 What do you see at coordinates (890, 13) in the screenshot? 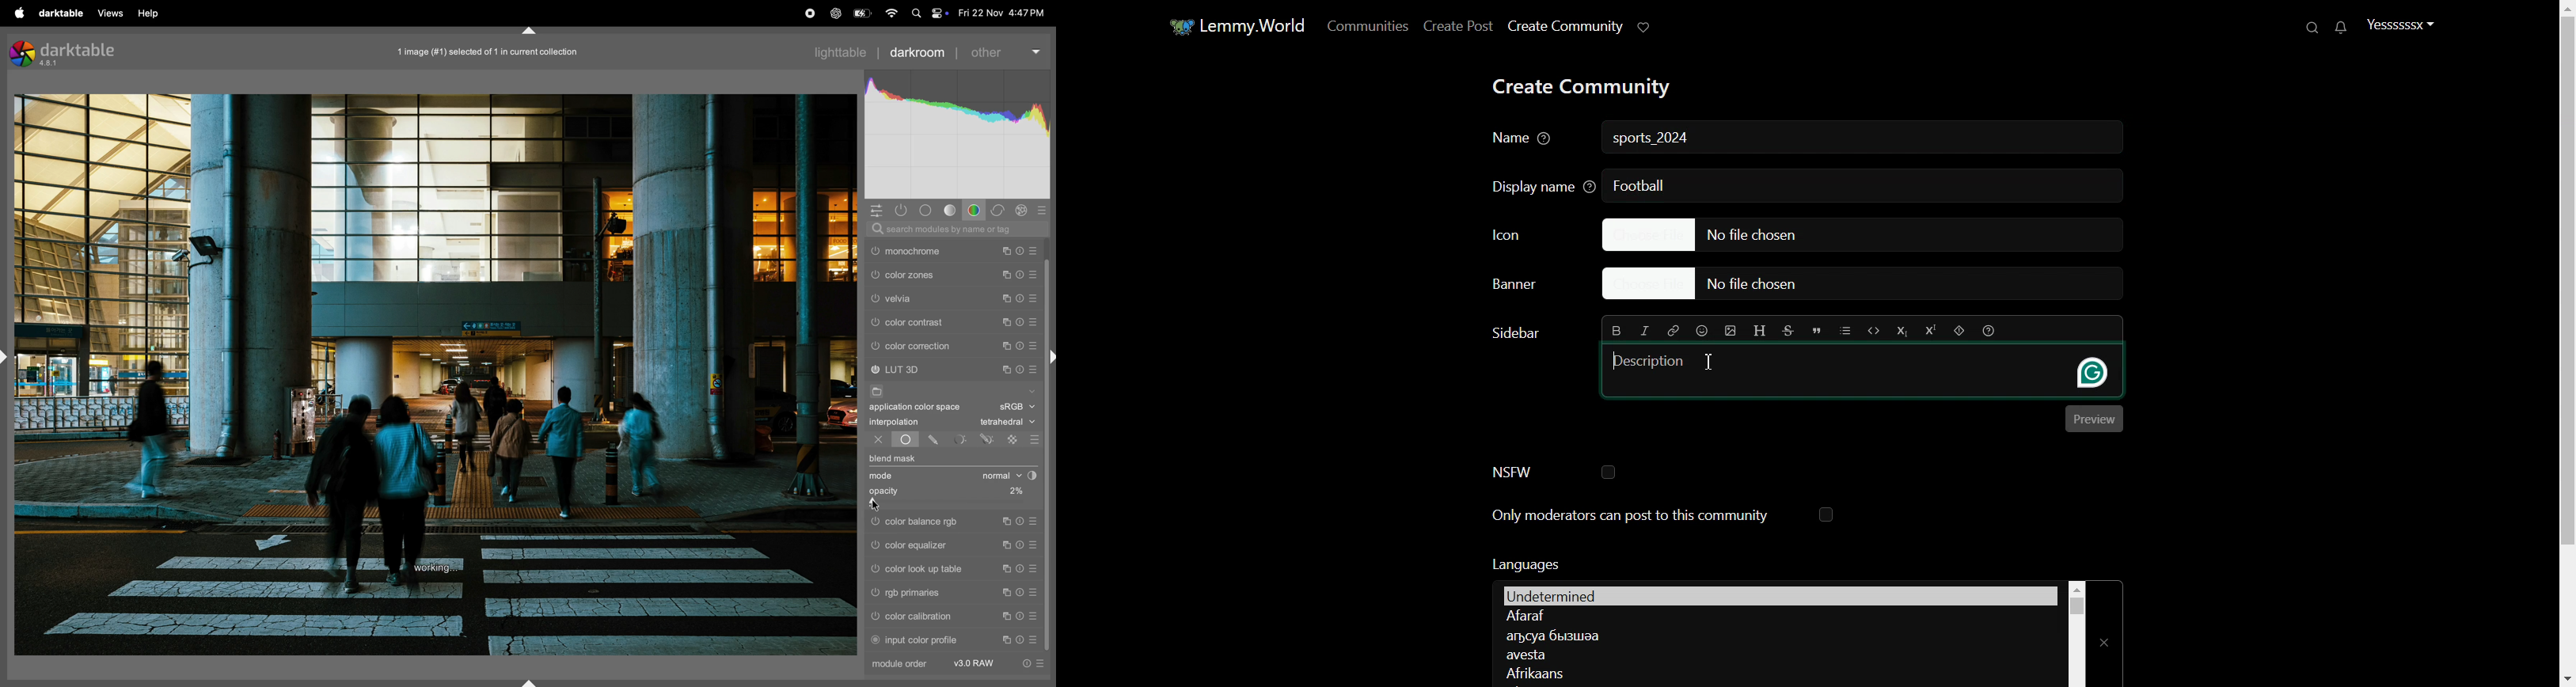
I see `wifi` at bounding box center [890, 13].